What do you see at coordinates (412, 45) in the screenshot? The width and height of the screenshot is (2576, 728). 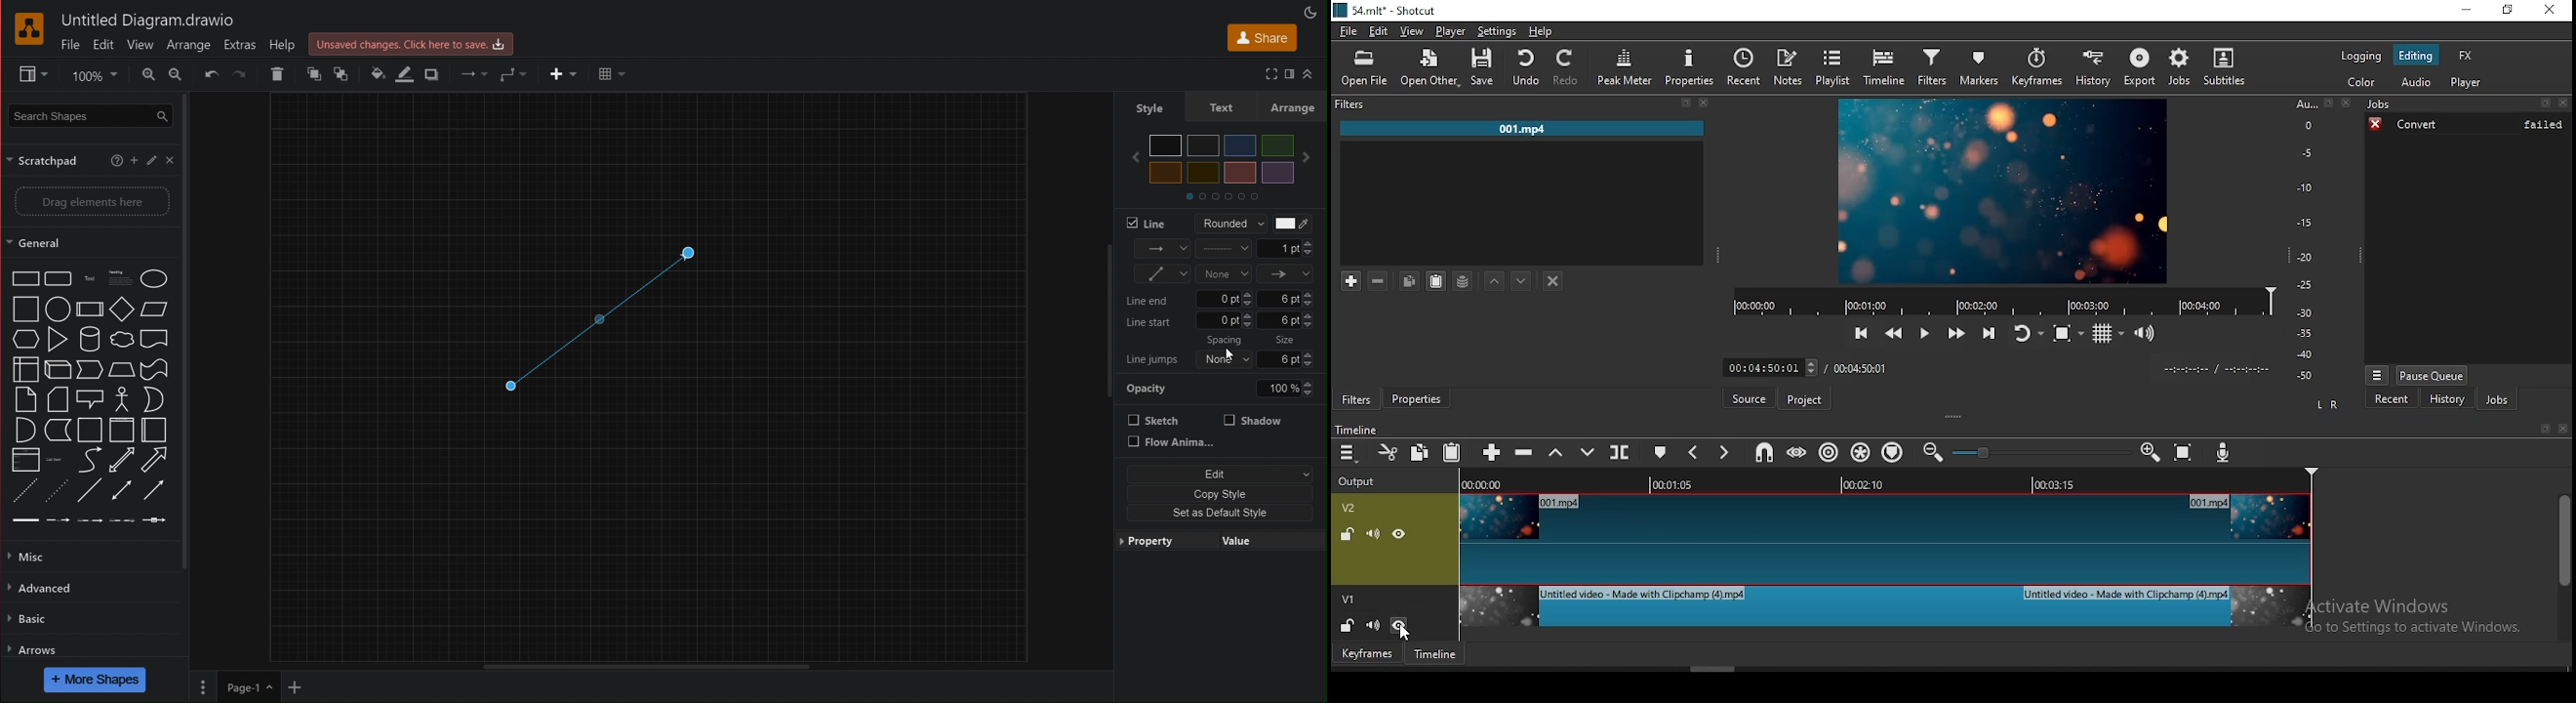 I see `Unsaved changes. Click here to save` at bounding box center [412, 45].